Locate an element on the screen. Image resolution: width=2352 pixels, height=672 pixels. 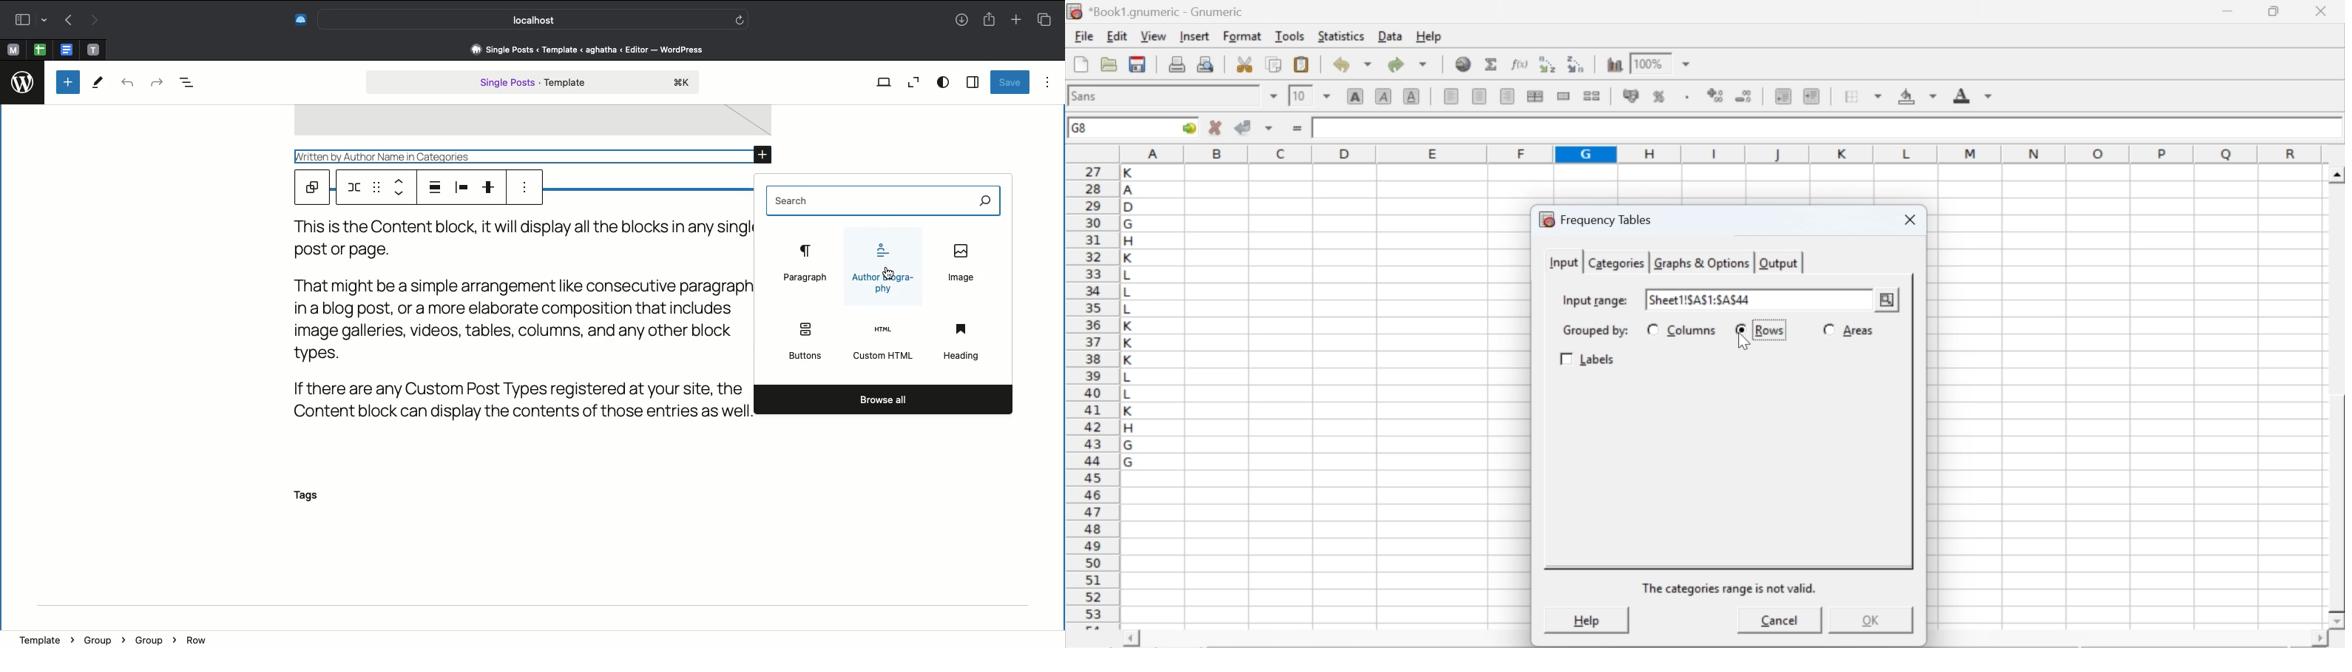
accept changes is located at coordinates (1244, 126).